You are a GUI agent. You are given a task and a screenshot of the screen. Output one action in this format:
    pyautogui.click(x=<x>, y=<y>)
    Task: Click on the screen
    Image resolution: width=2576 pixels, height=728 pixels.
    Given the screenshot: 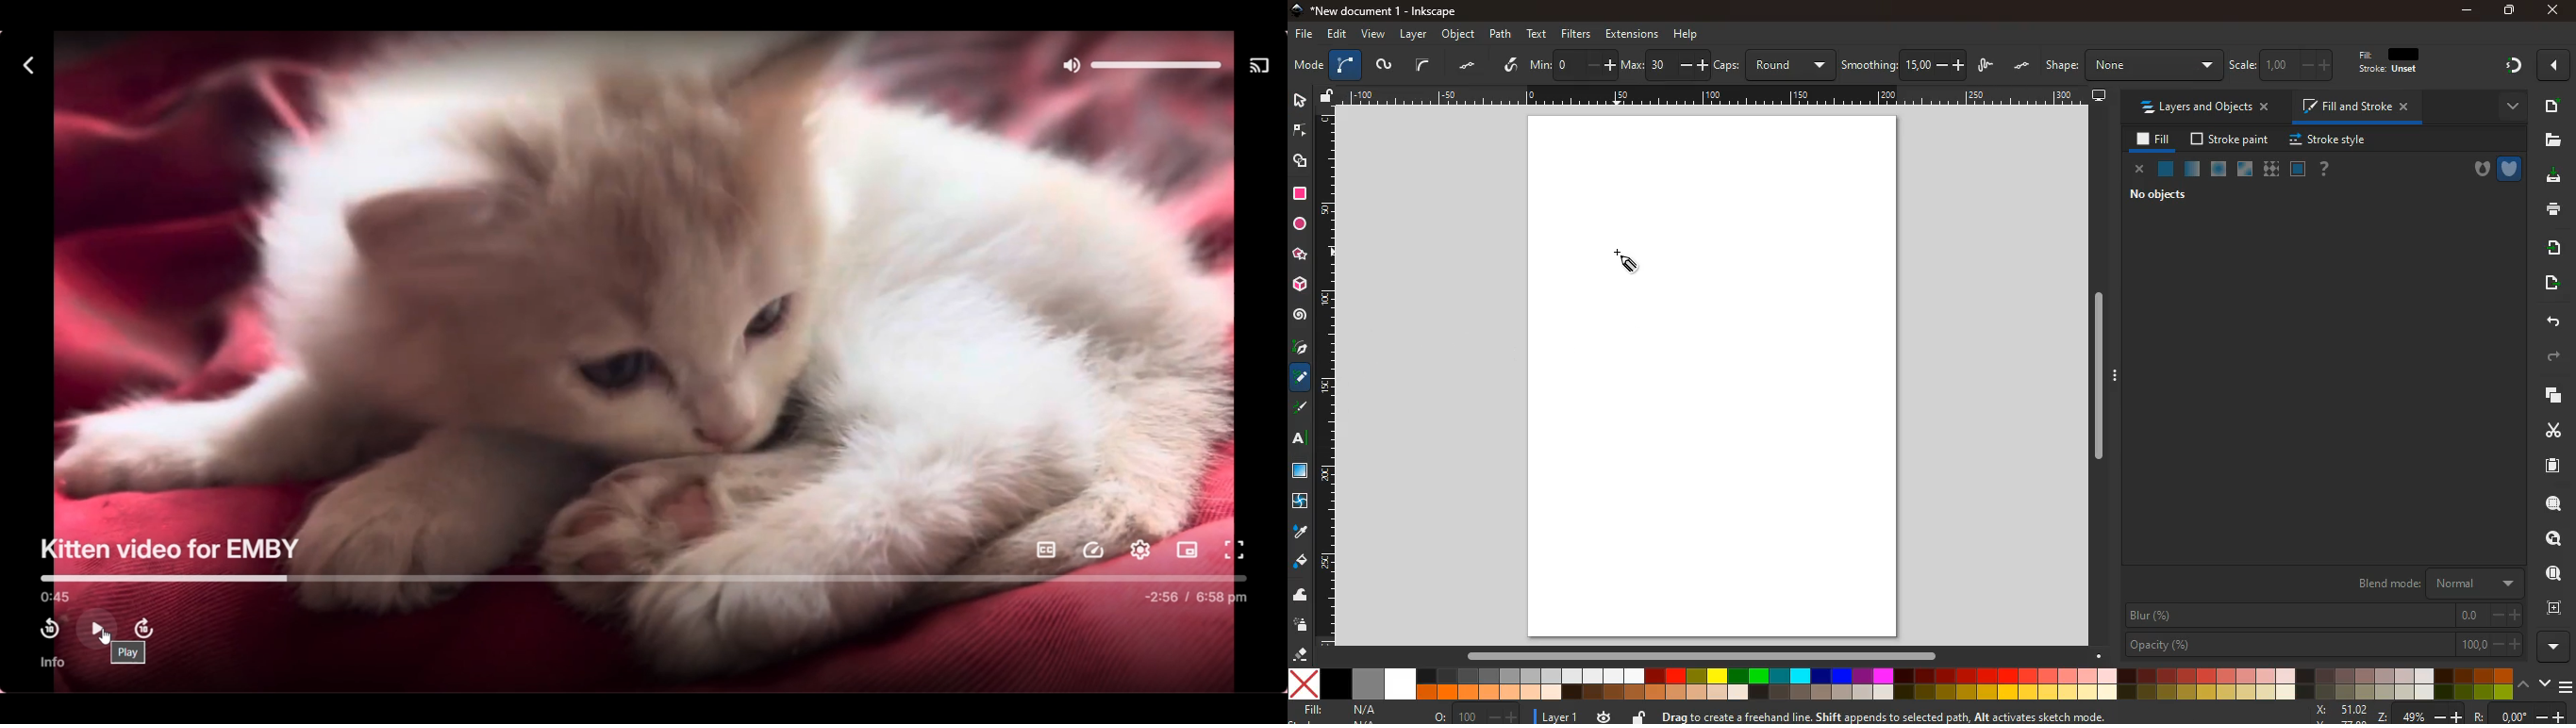 What is the action you would take?
    pyautogui.click(x=1306, y=65)
    